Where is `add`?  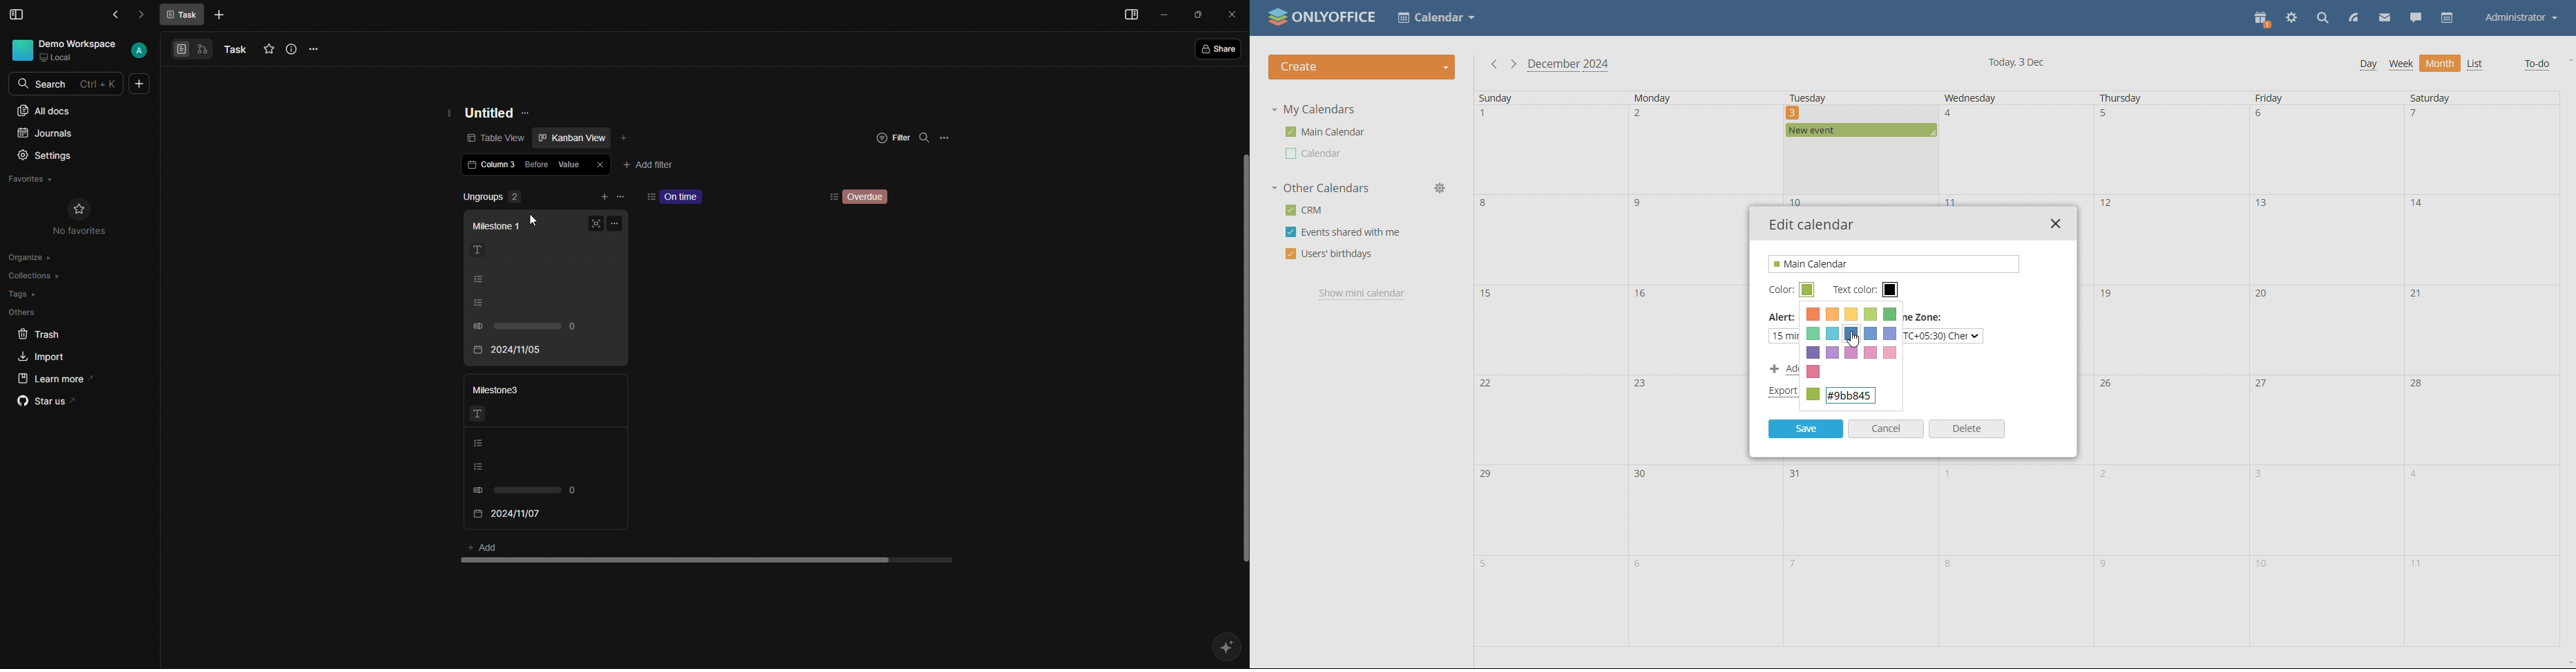 add is located at coordinates (604, 195).